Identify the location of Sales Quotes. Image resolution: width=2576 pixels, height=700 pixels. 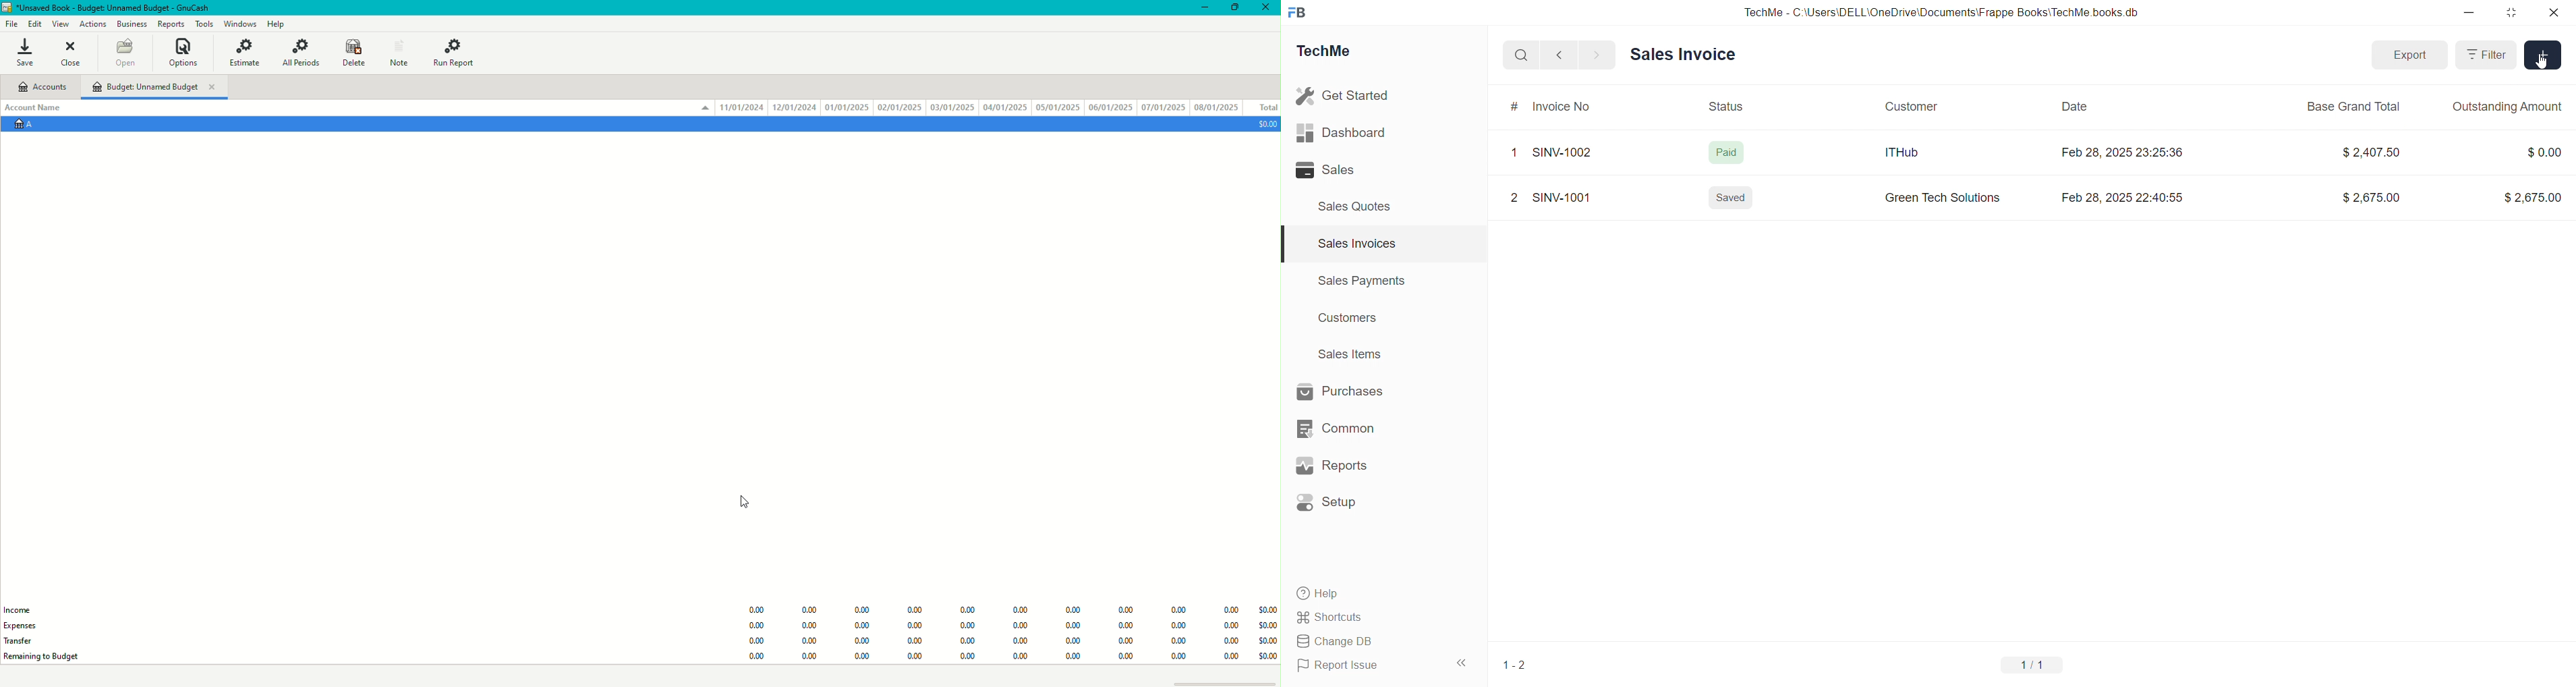
(1360, 206).